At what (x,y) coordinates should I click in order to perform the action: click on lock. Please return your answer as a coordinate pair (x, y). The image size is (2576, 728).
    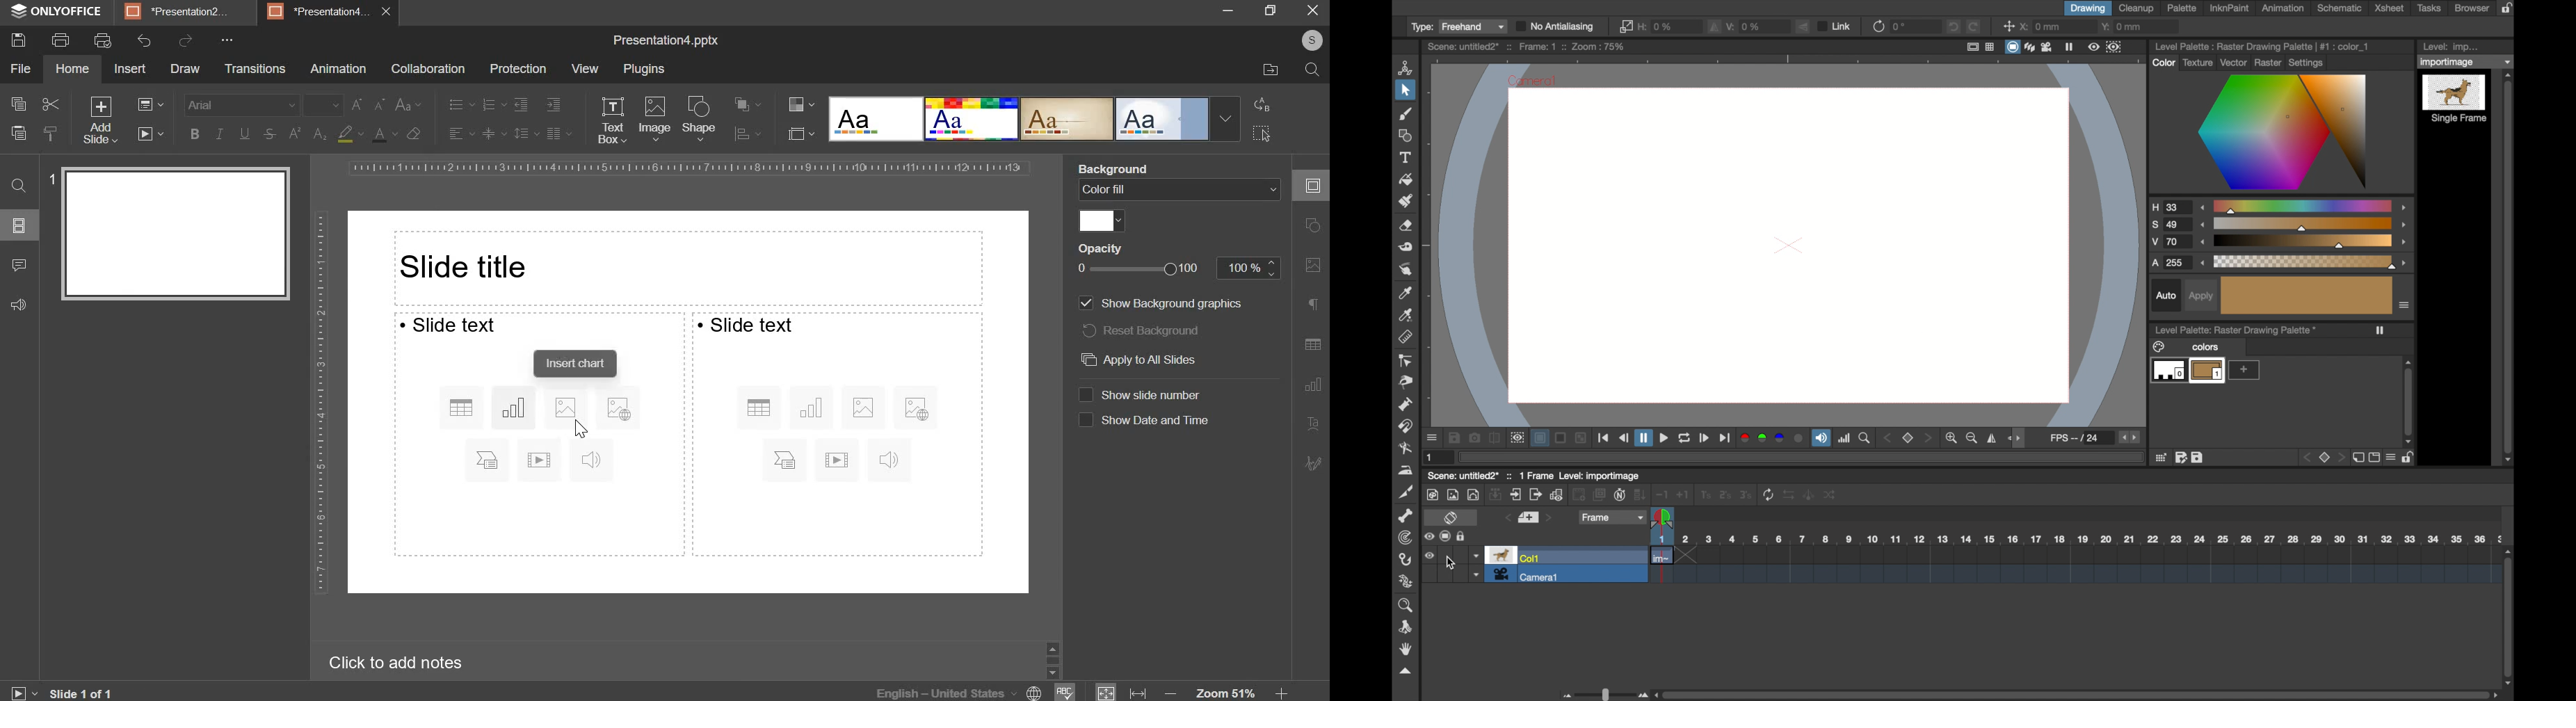
    Looking at the image, I should click on (2510, 8).